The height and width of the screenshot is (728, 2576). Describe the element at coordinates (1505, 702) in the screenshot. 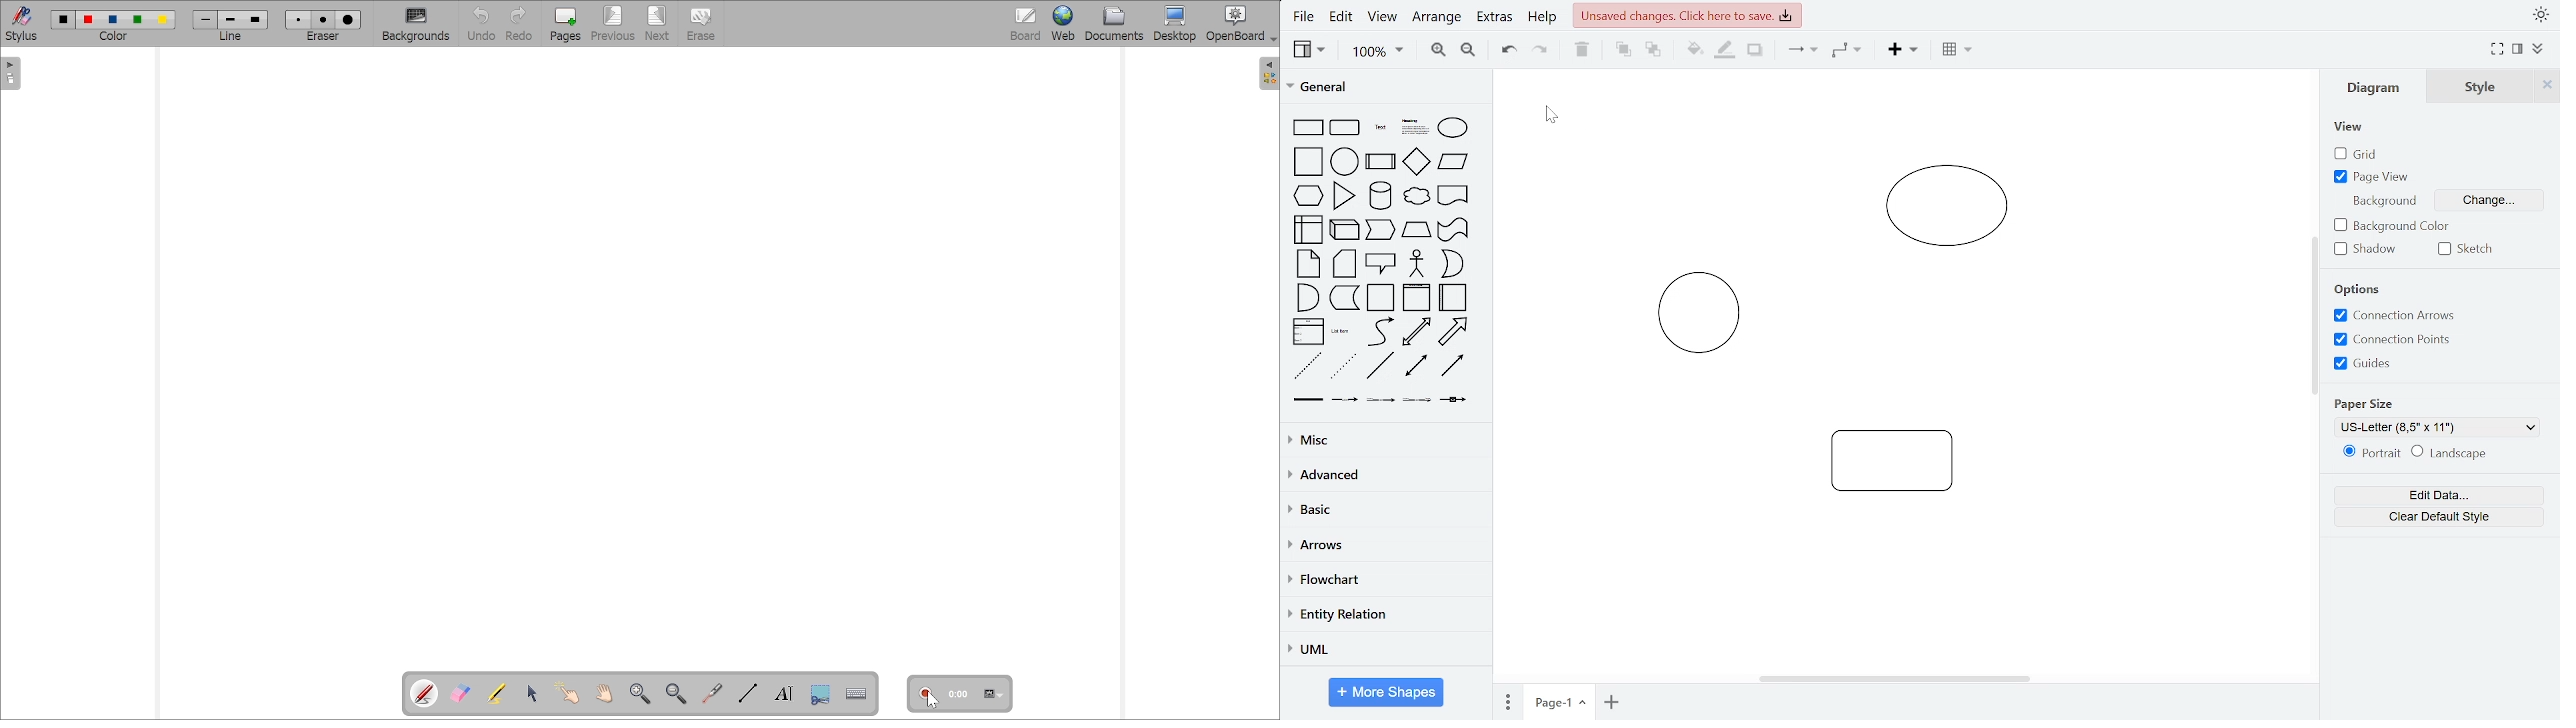

I see `pages` at that location.